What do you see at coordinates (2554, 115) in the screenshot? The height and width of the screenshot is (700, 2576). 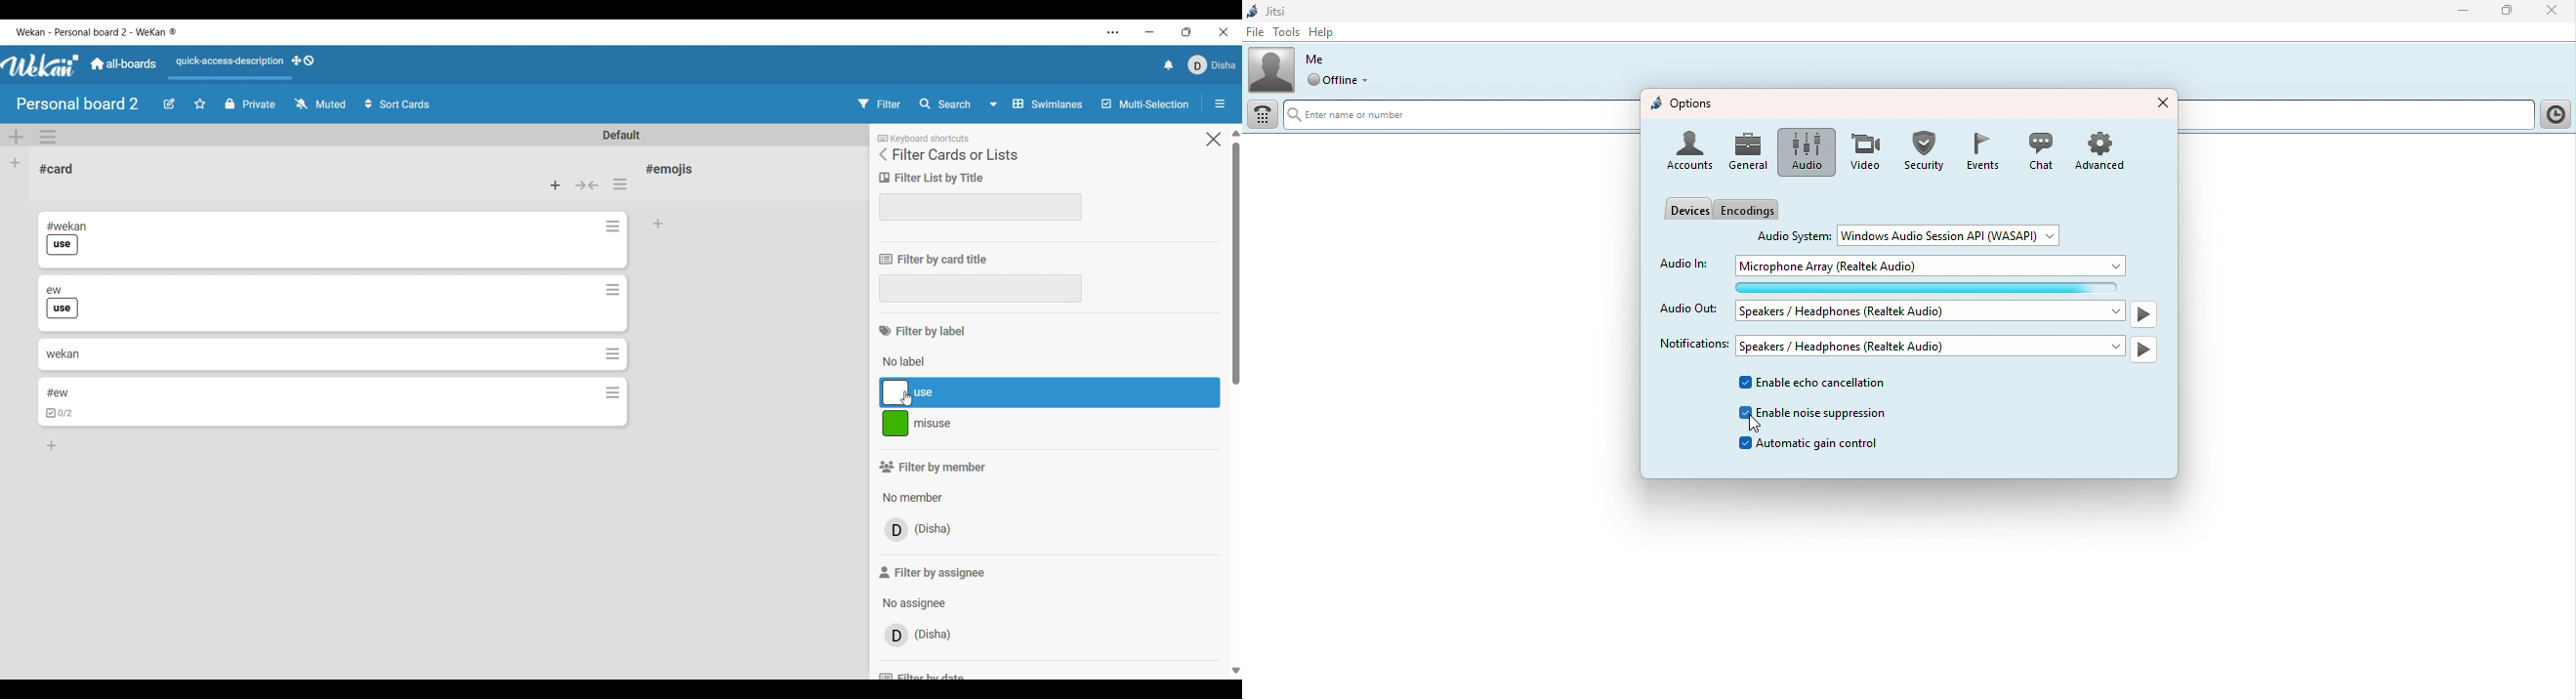 I see `Click here toshow call history` at bounding box center [2554, 115].